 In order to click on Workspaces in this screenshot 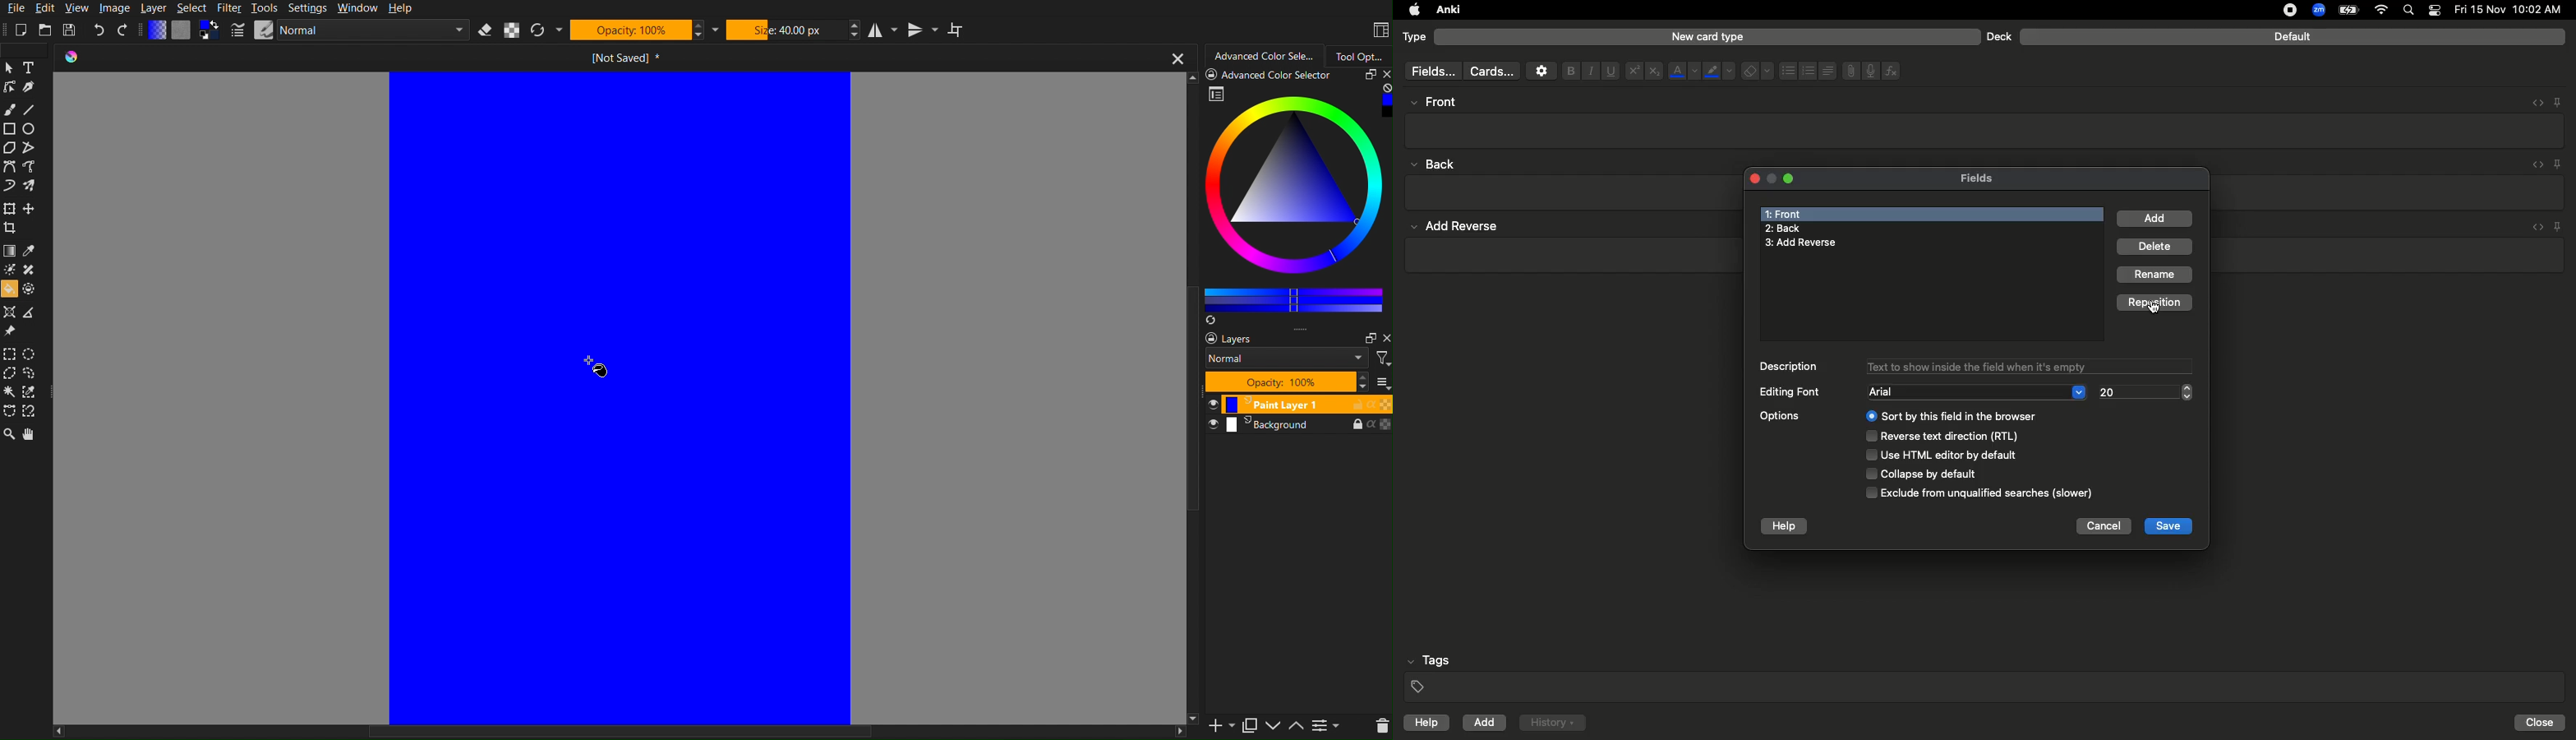, I will do `click(1380, 28)`.